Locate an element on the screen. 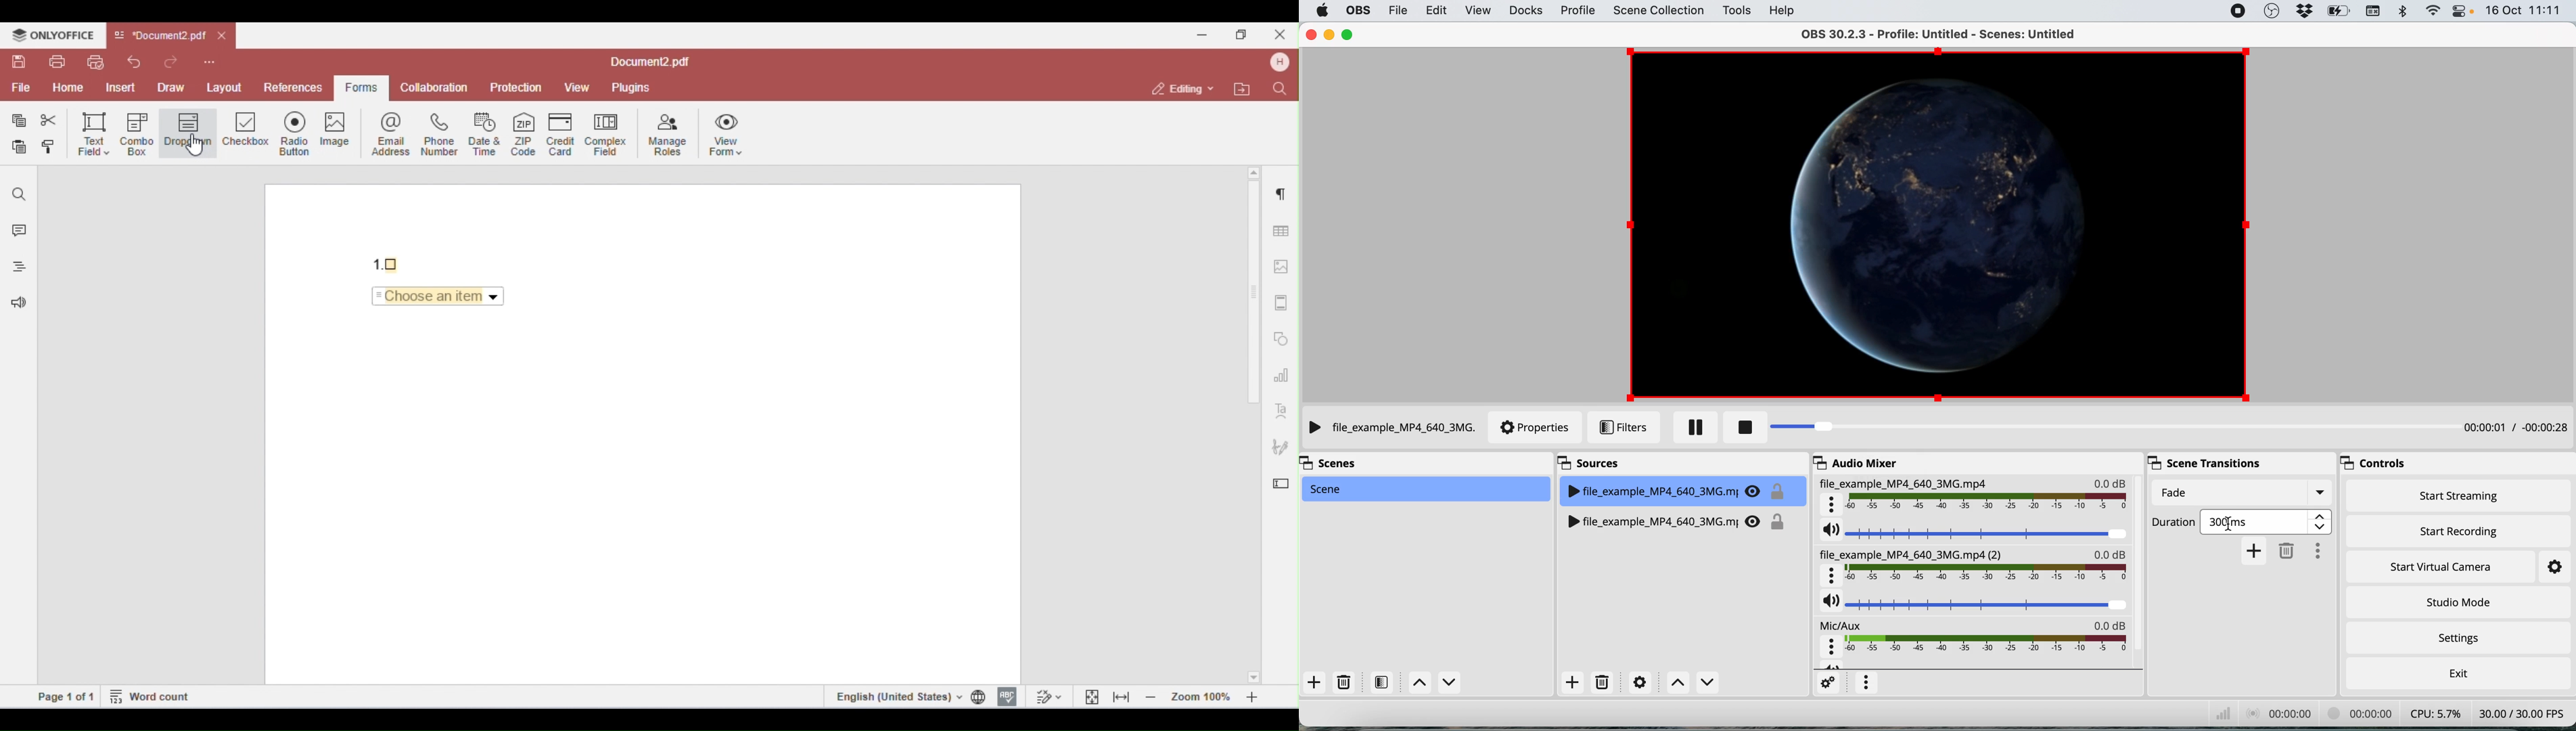 The width and height of the screenshot is (2576, 756). audio recording timestamp is located at coordinates (2271, 713).